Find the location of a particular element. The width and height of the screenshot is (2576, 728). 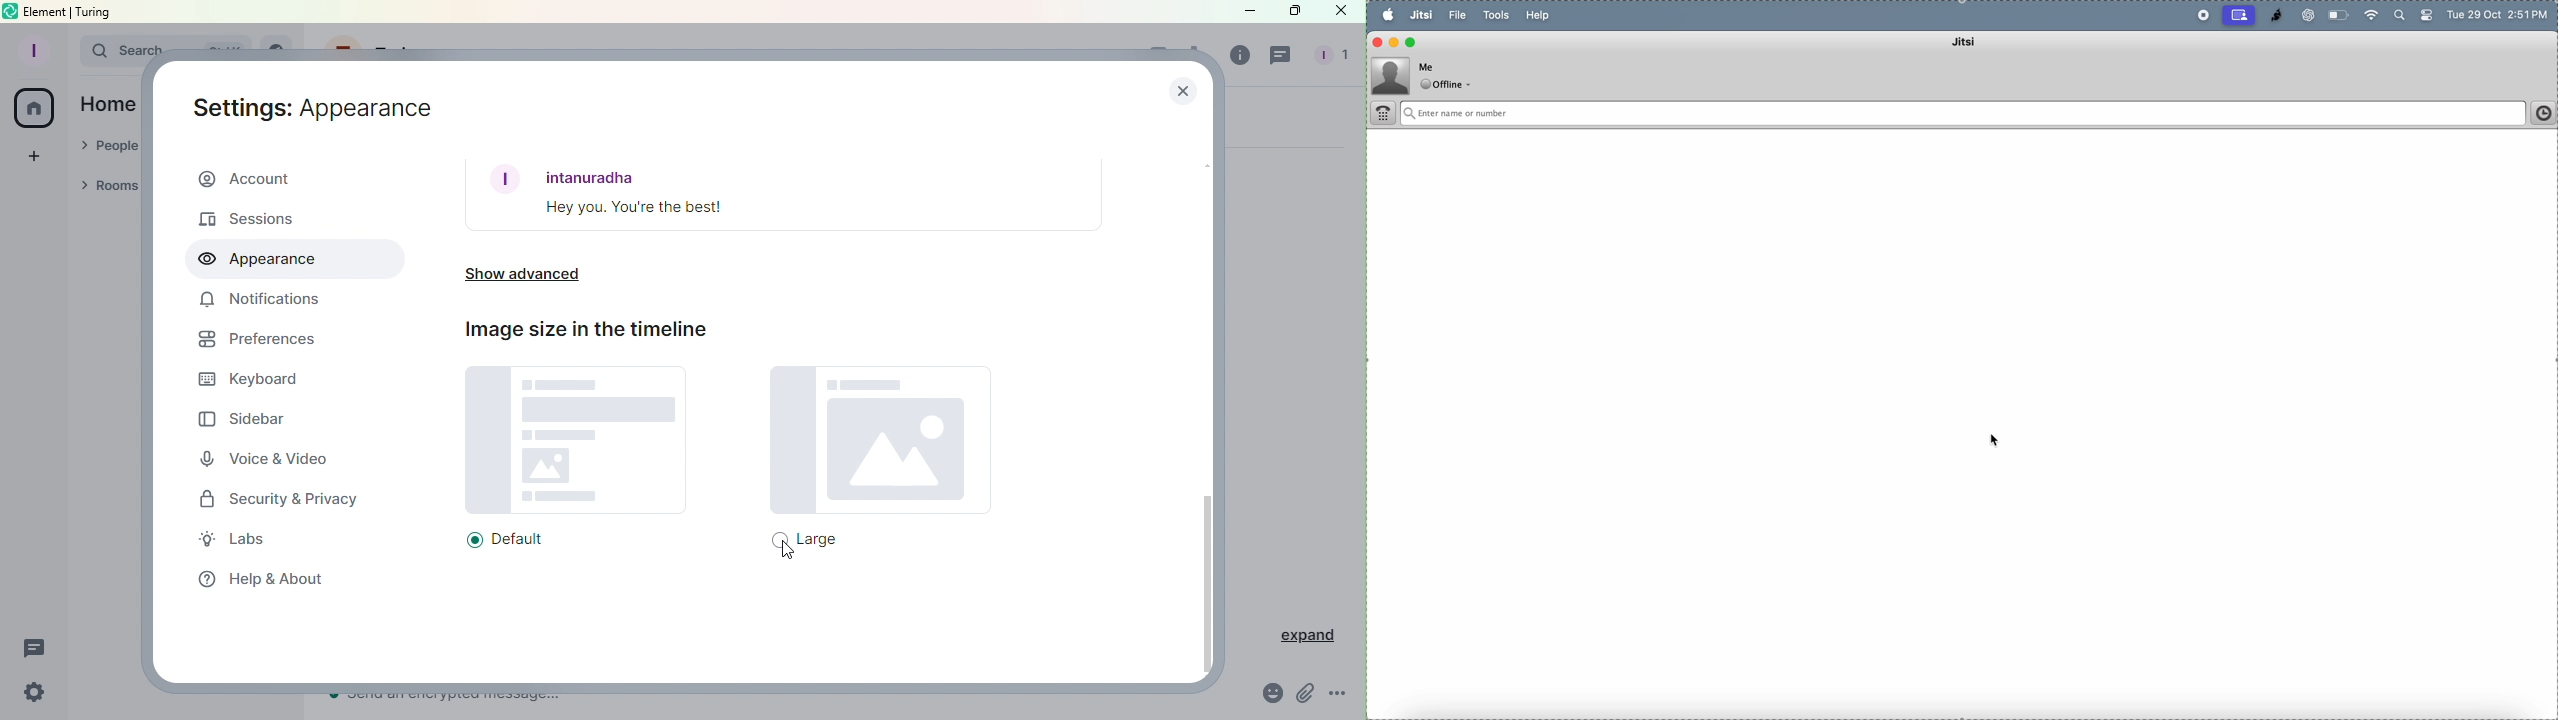

Scroll bar is located at coordinates (1209, 406).